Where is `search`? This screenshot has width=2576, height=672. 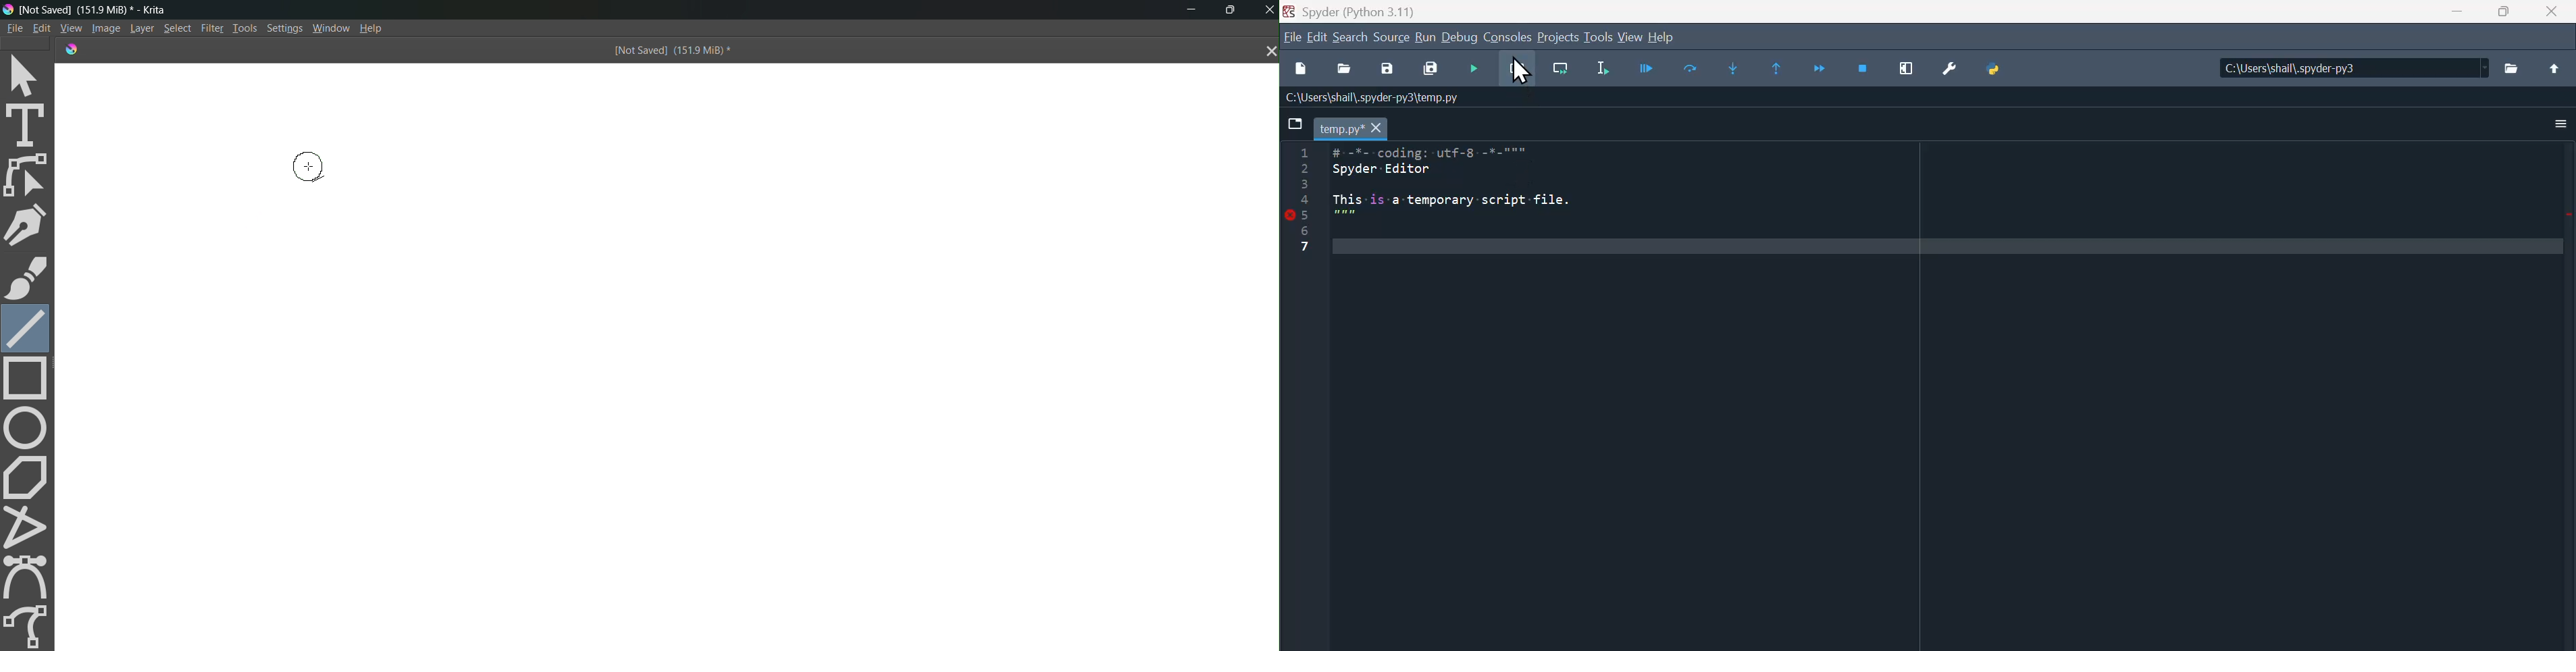
search is located at coordinates (1351, 36).